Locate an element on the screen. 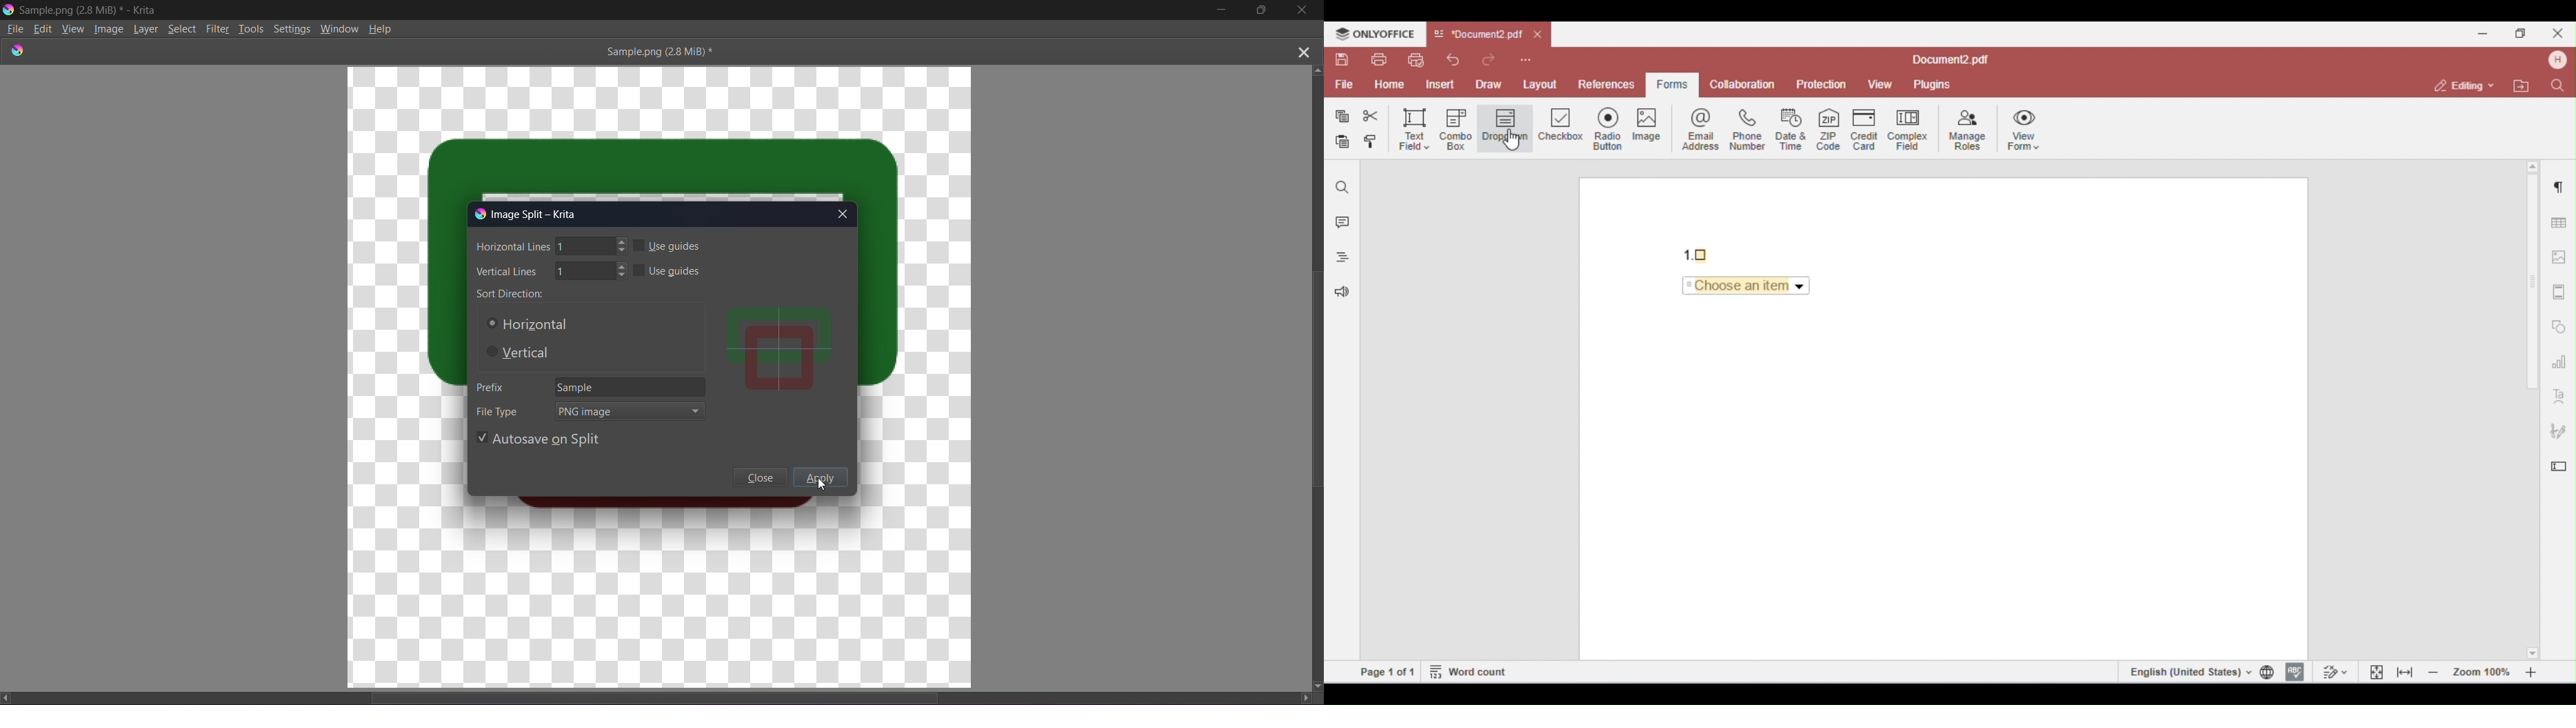  Scroll up is located at coordinates (1318, 68).